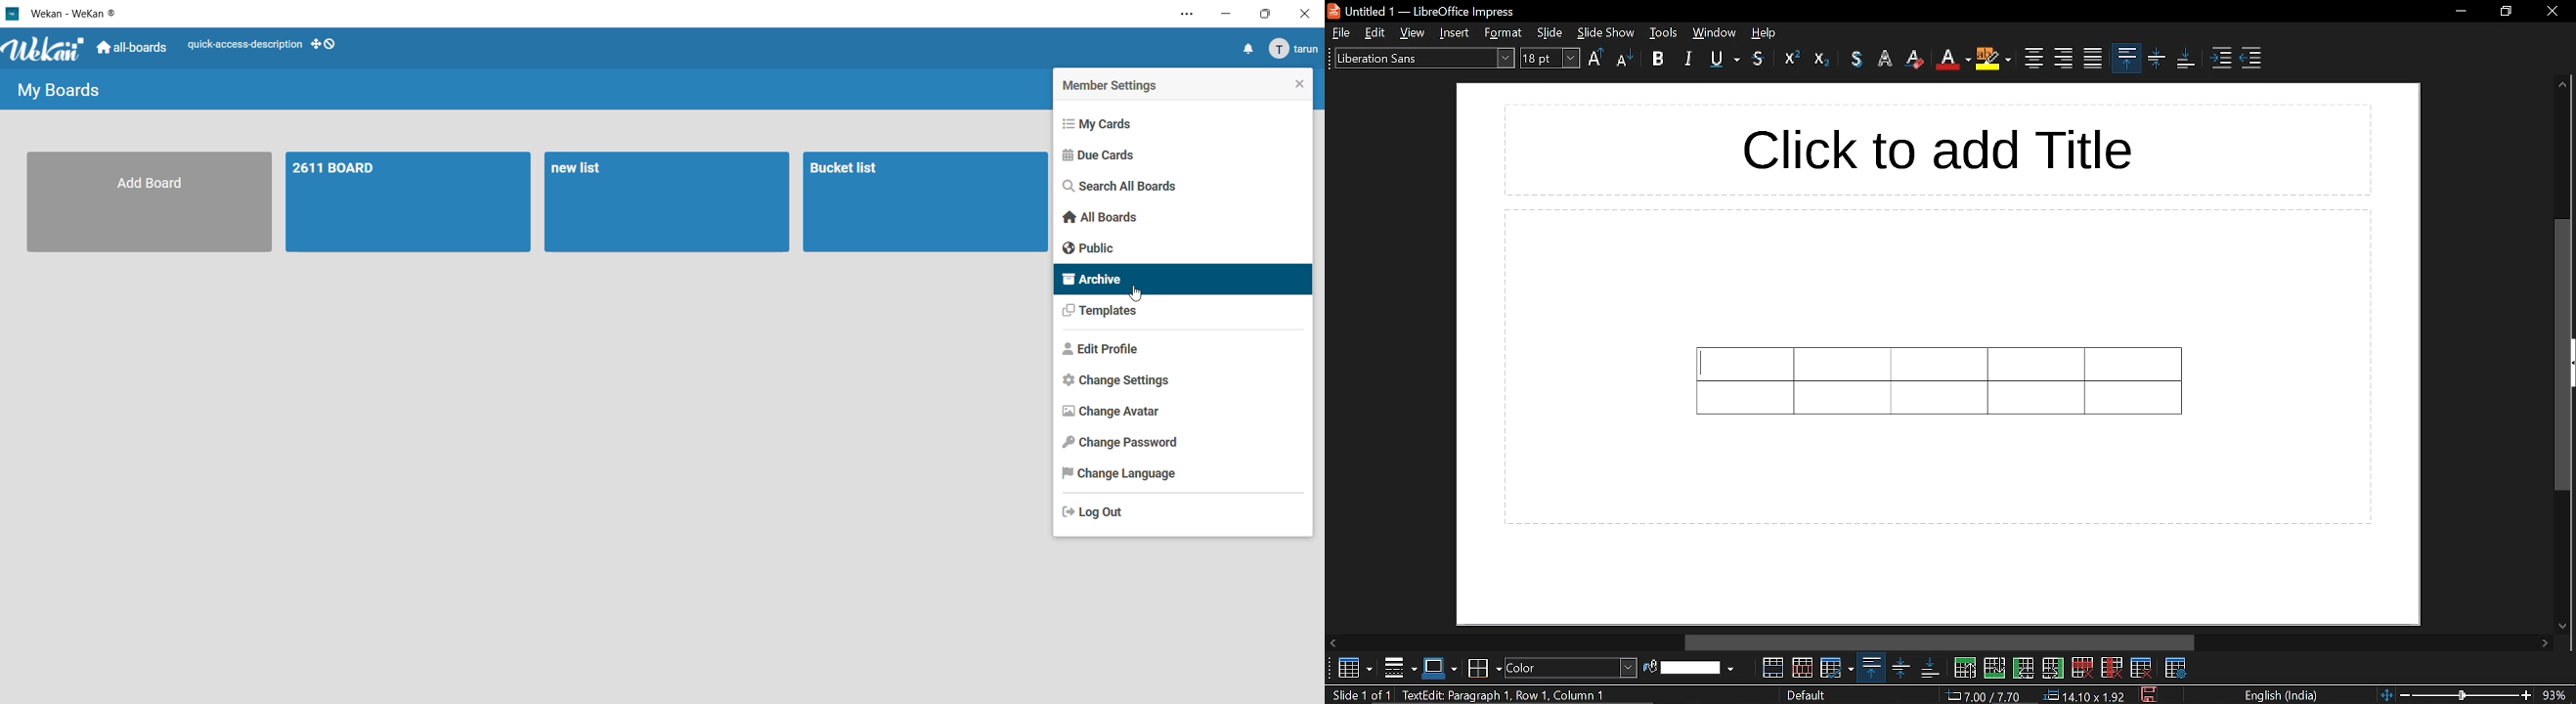 The width and height of the screenshot is (2576, 728). I want to click on close, so click(2547, 12).